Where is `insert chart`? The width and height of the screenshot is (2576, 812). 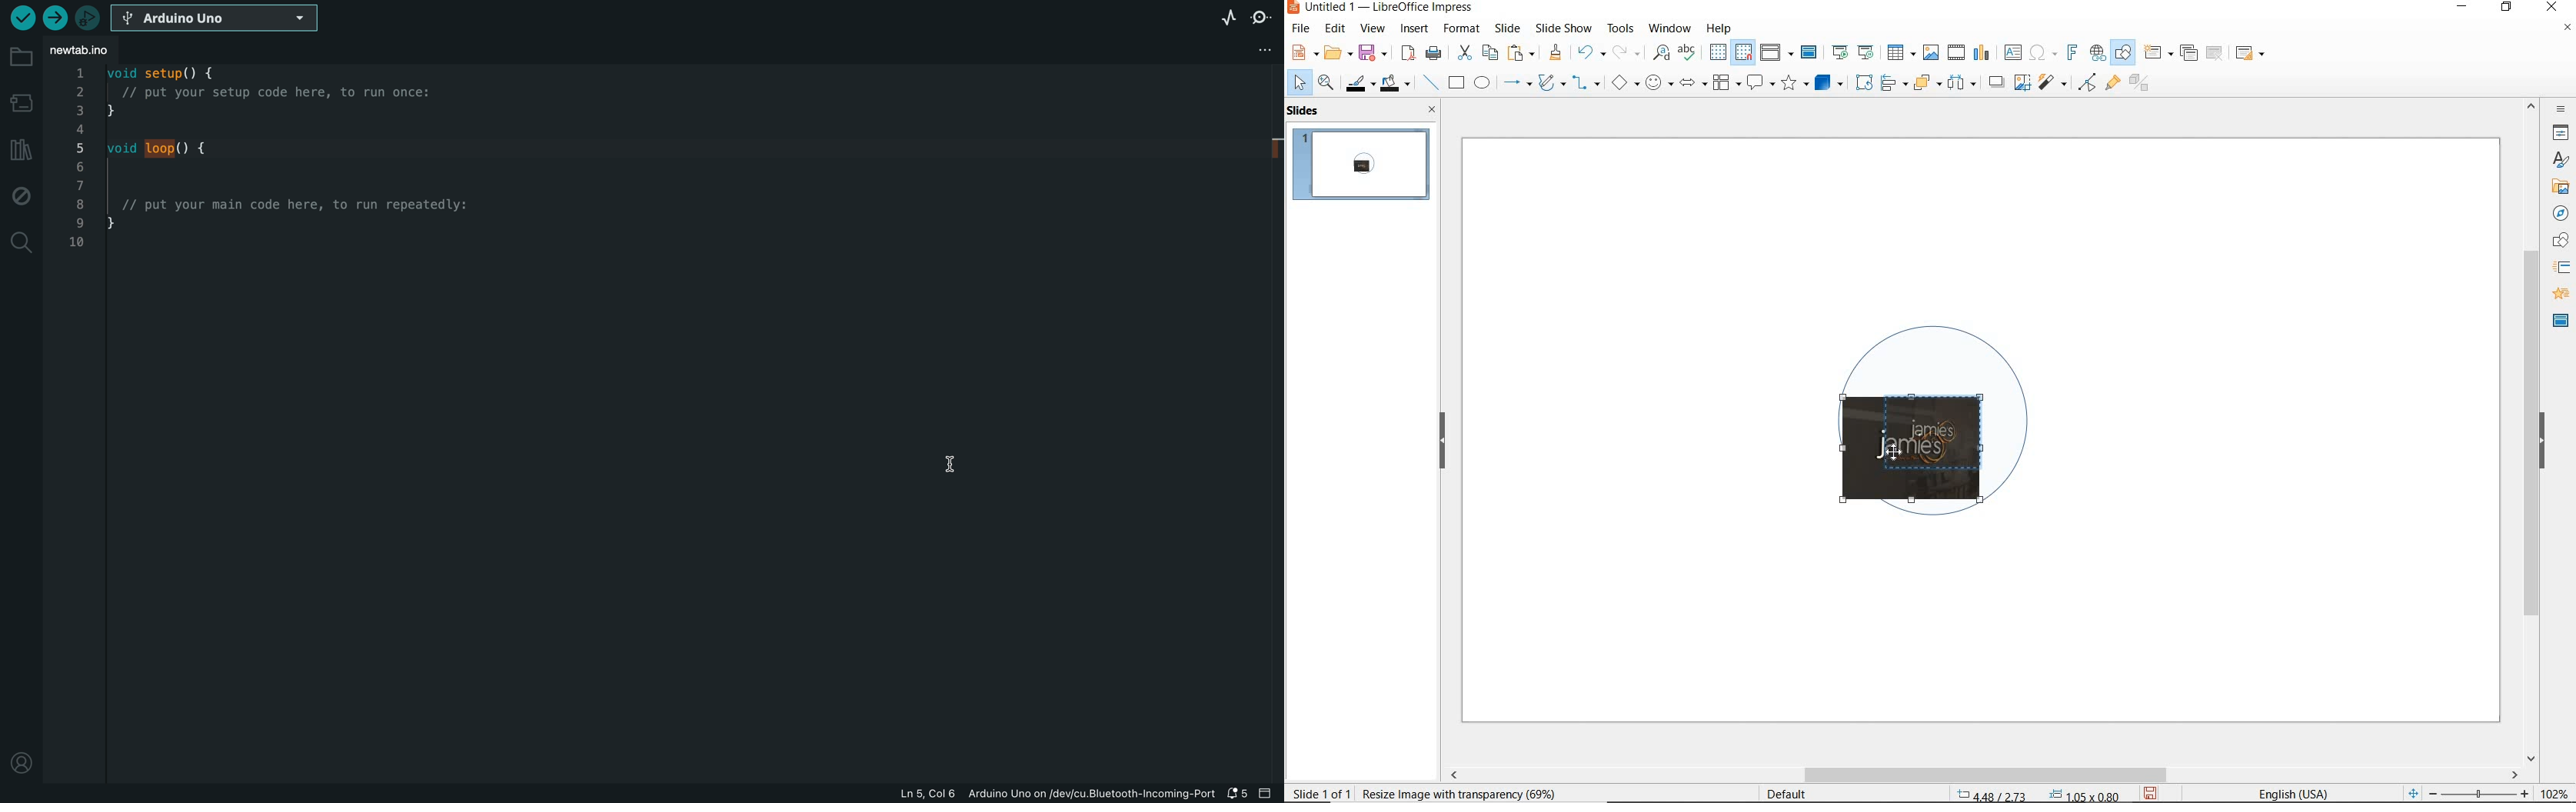
insert chart is located at coordinates (1982, 53).